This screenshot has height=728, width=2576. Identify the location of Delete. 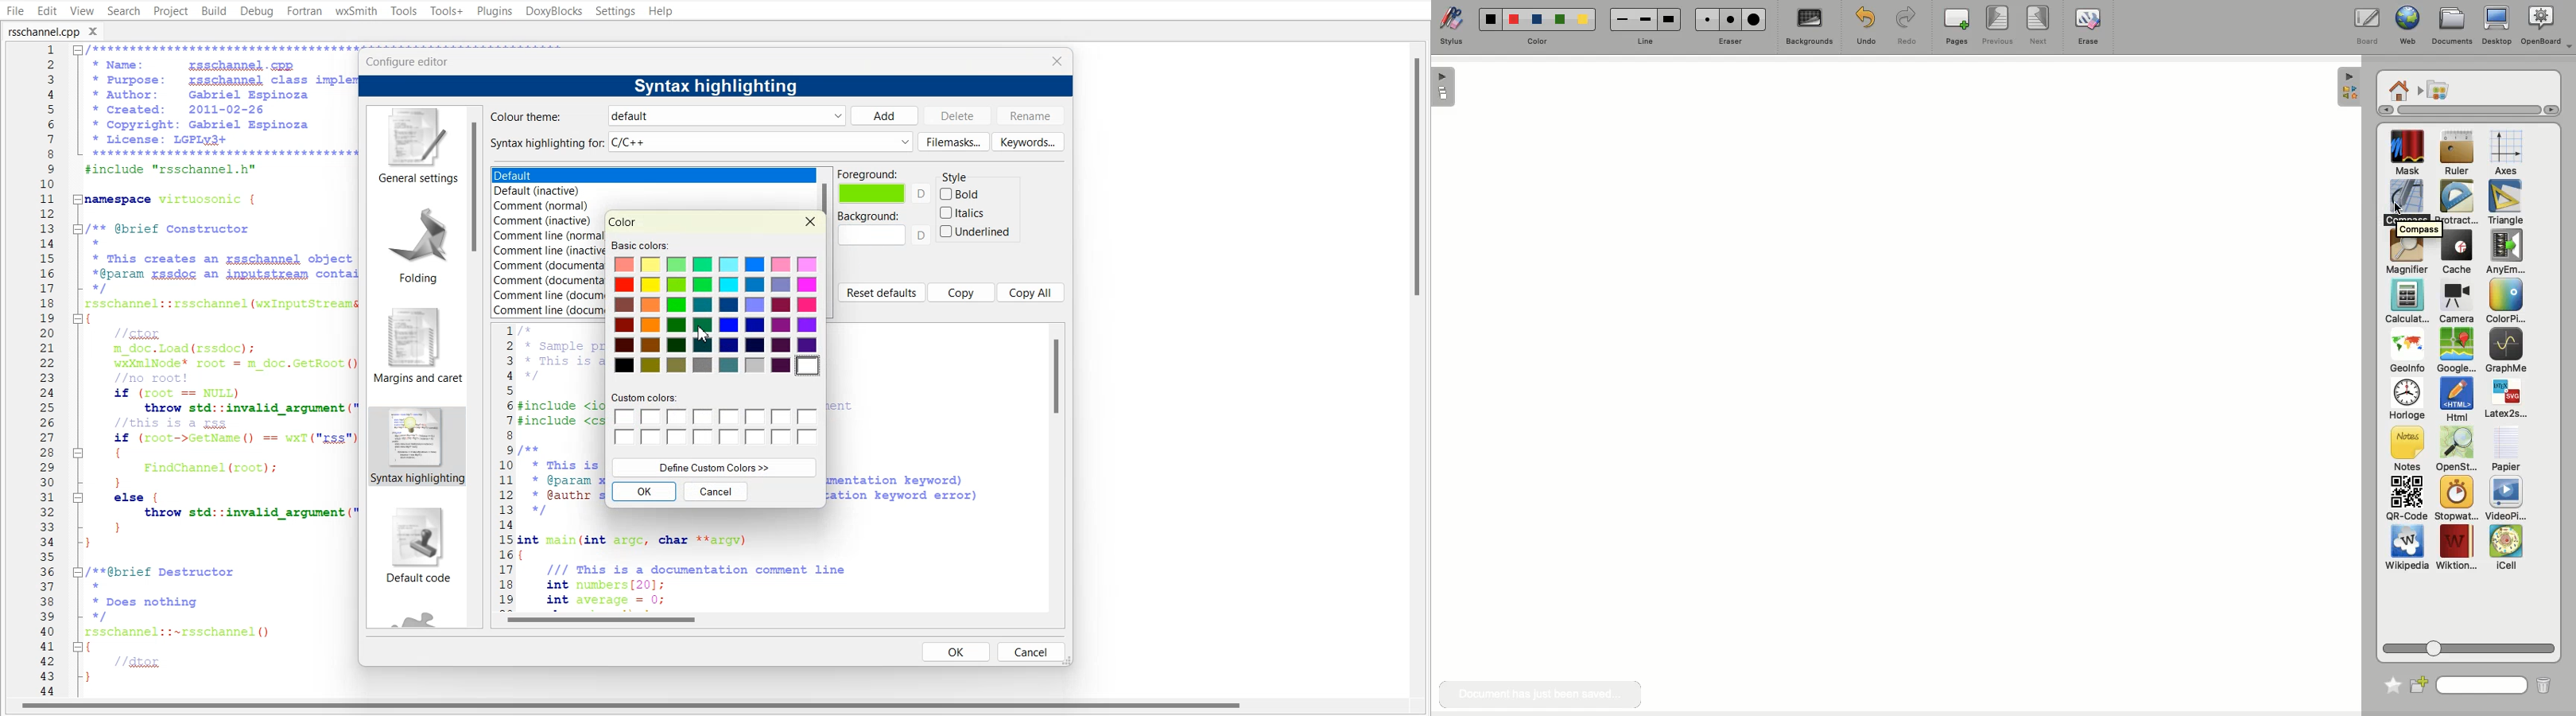
(957, 115).